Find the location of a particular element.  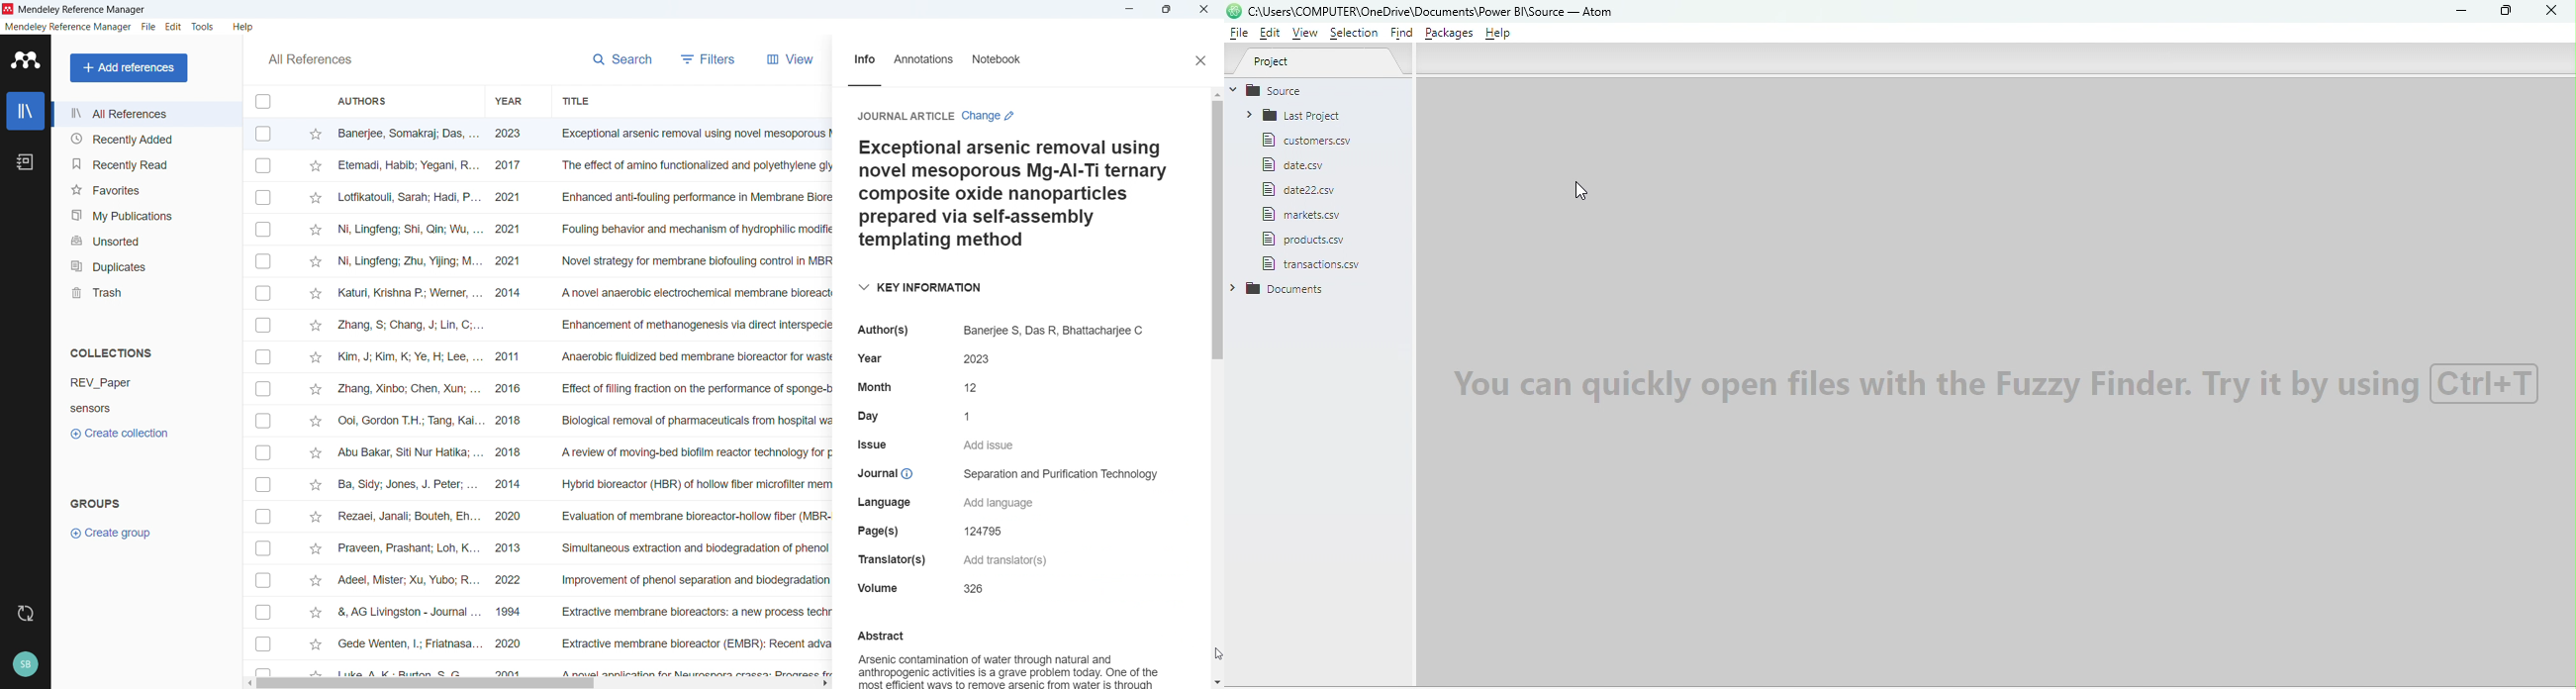

my publications is located at coordinates (146, 213).